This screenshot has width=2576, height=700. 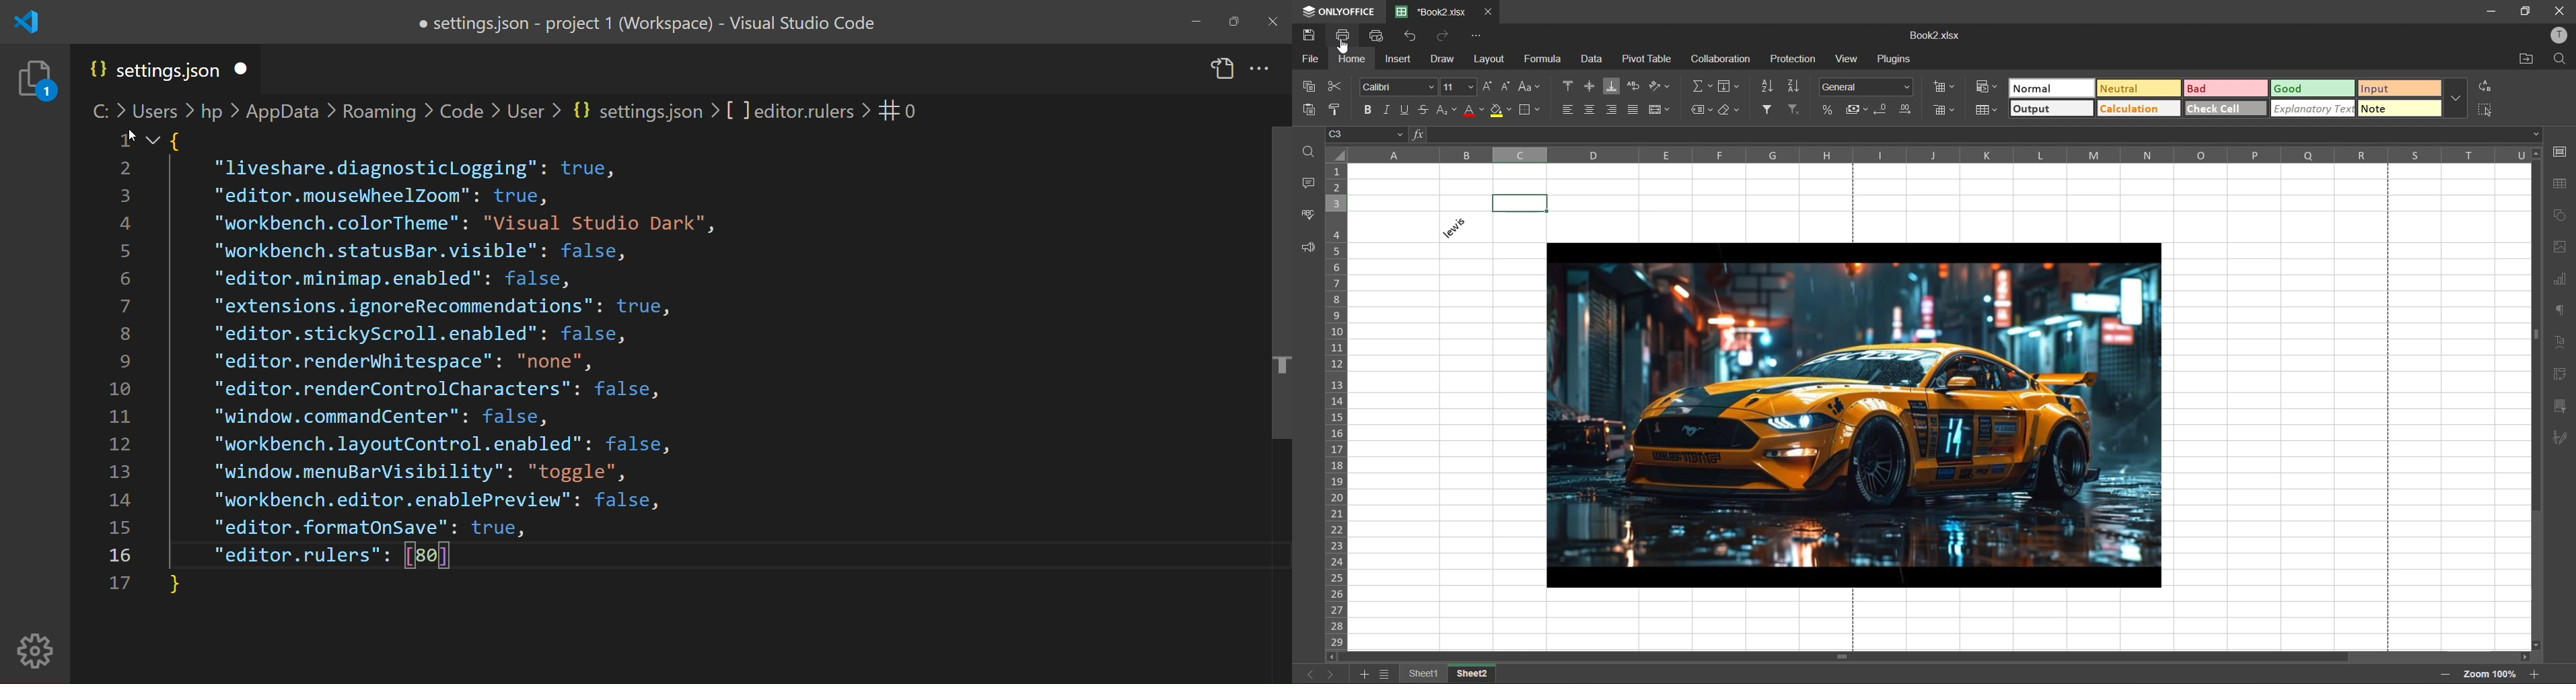 What do you see at coordinates (2051, 86) in the screenshot?
I see `normal` at bounding box center [2051, 86].